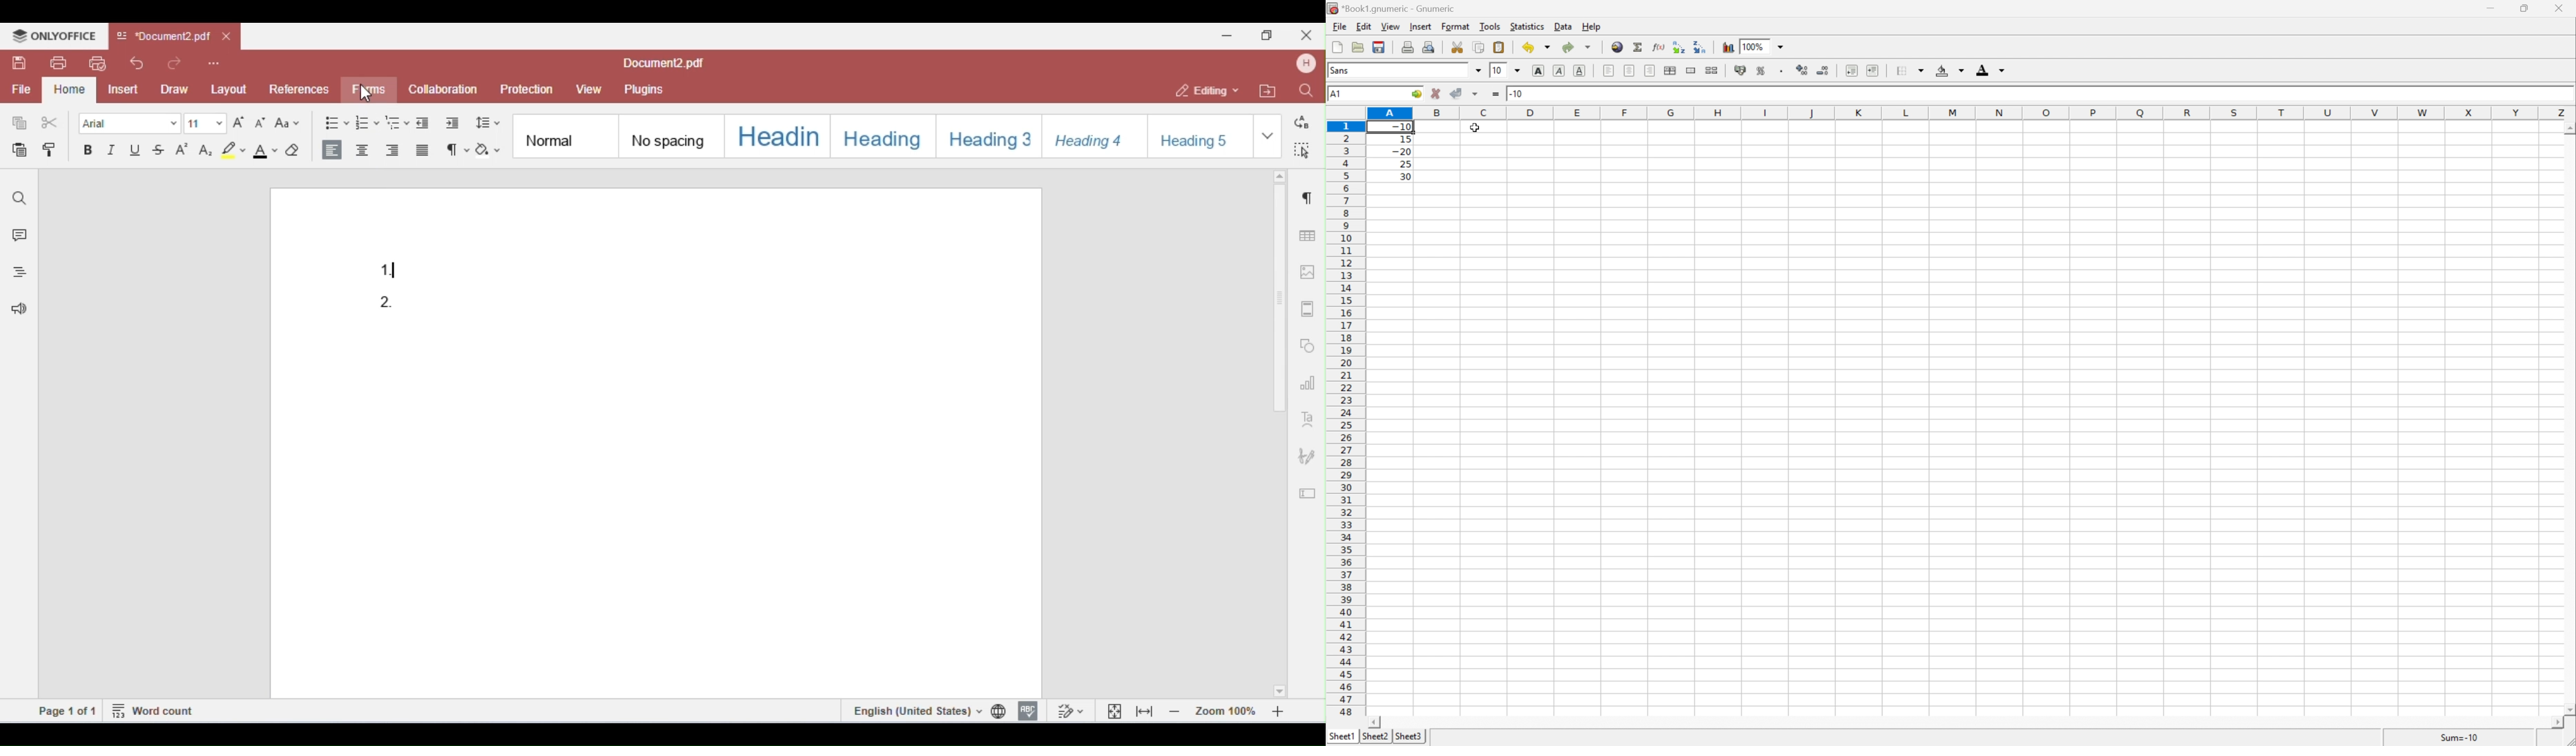 The width and height of the screenshot is (2576, 756). I want to click on Foreground, so click(1982, 72).